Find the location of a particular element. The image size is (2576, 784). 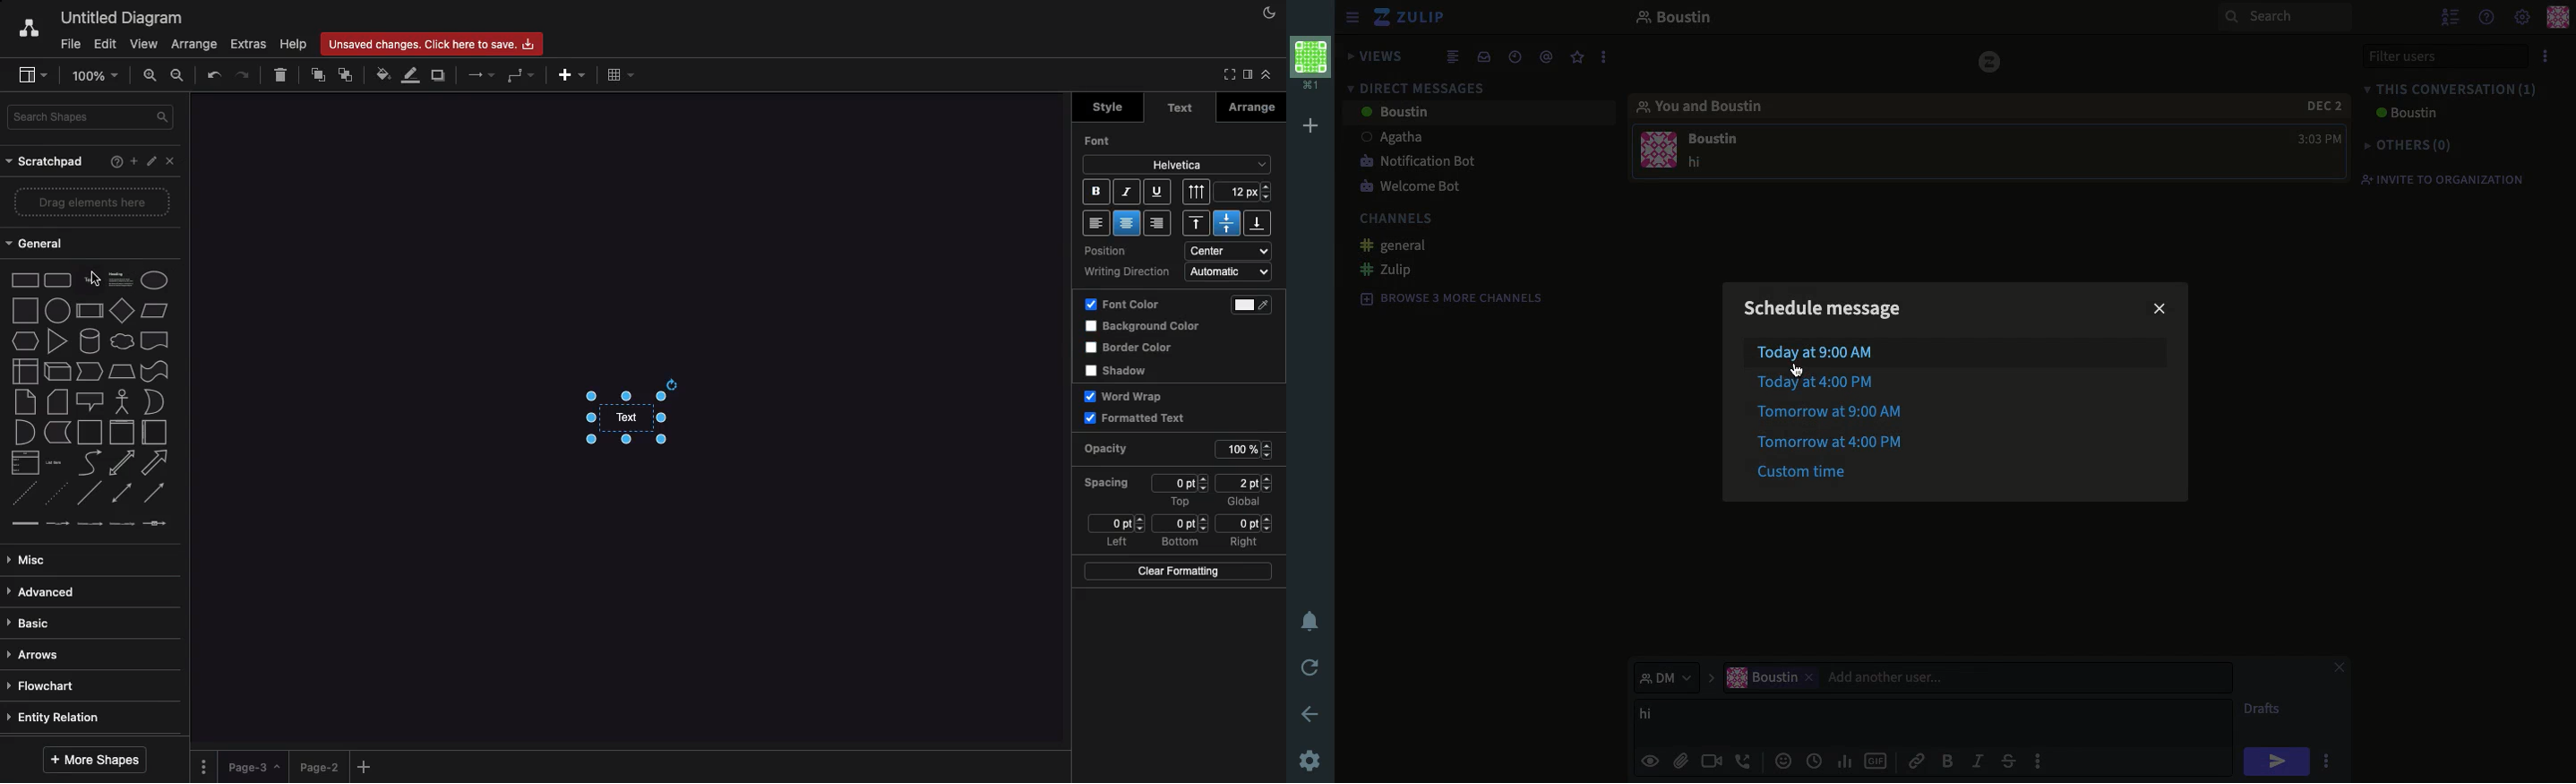

Arrows is located at coordinates (37, 656).